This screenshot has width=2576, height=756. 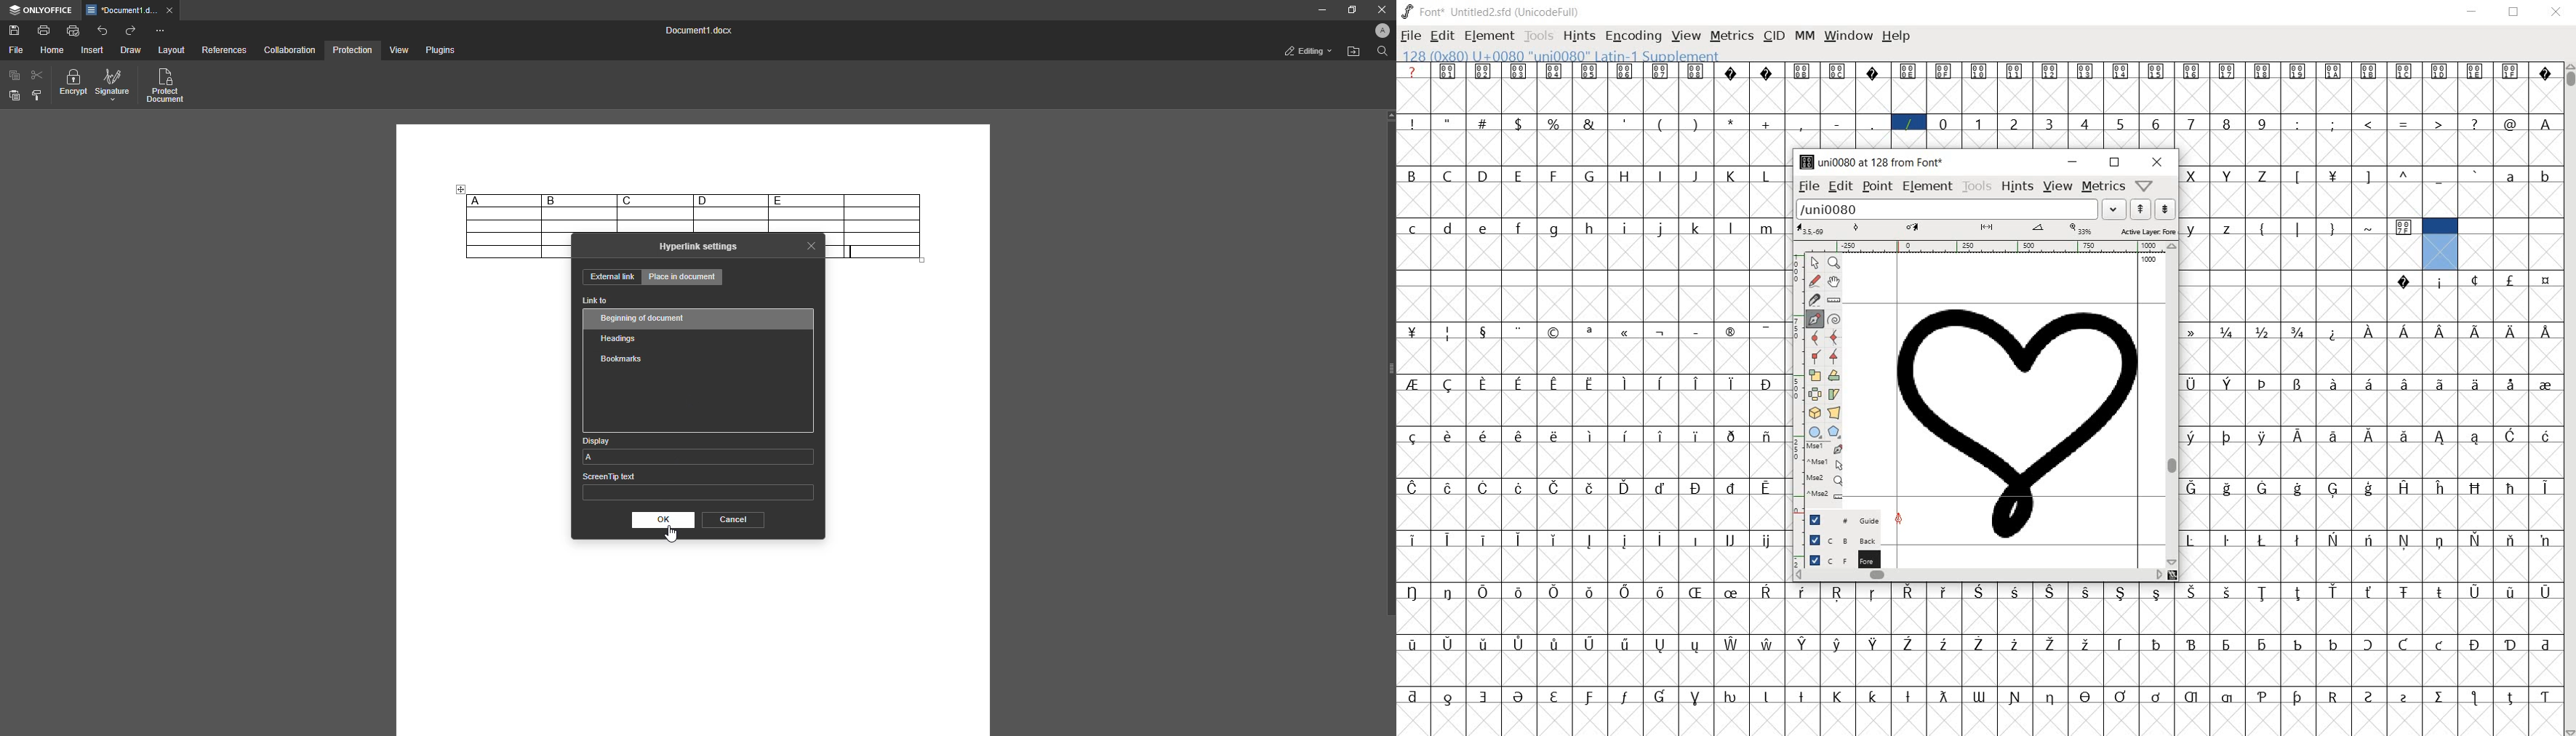 I want to click on glyph, so click(x=1978, y=697).